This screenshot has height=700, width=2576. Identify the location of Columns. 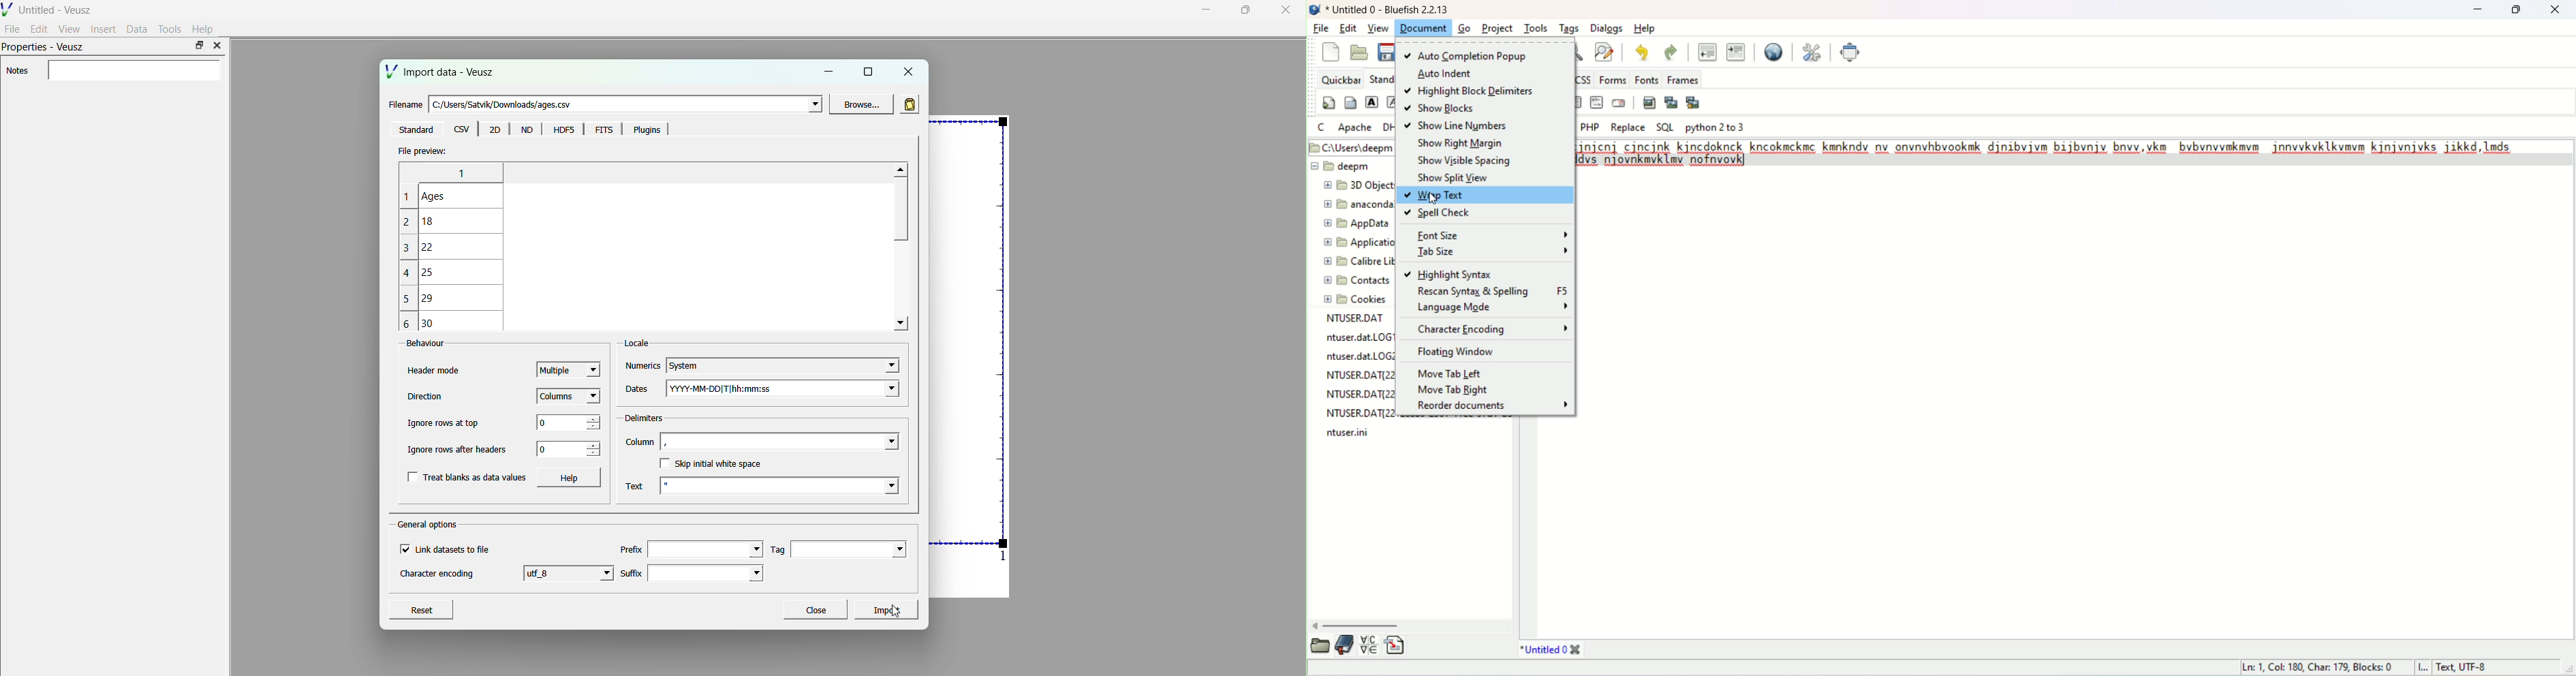
(570, 395).